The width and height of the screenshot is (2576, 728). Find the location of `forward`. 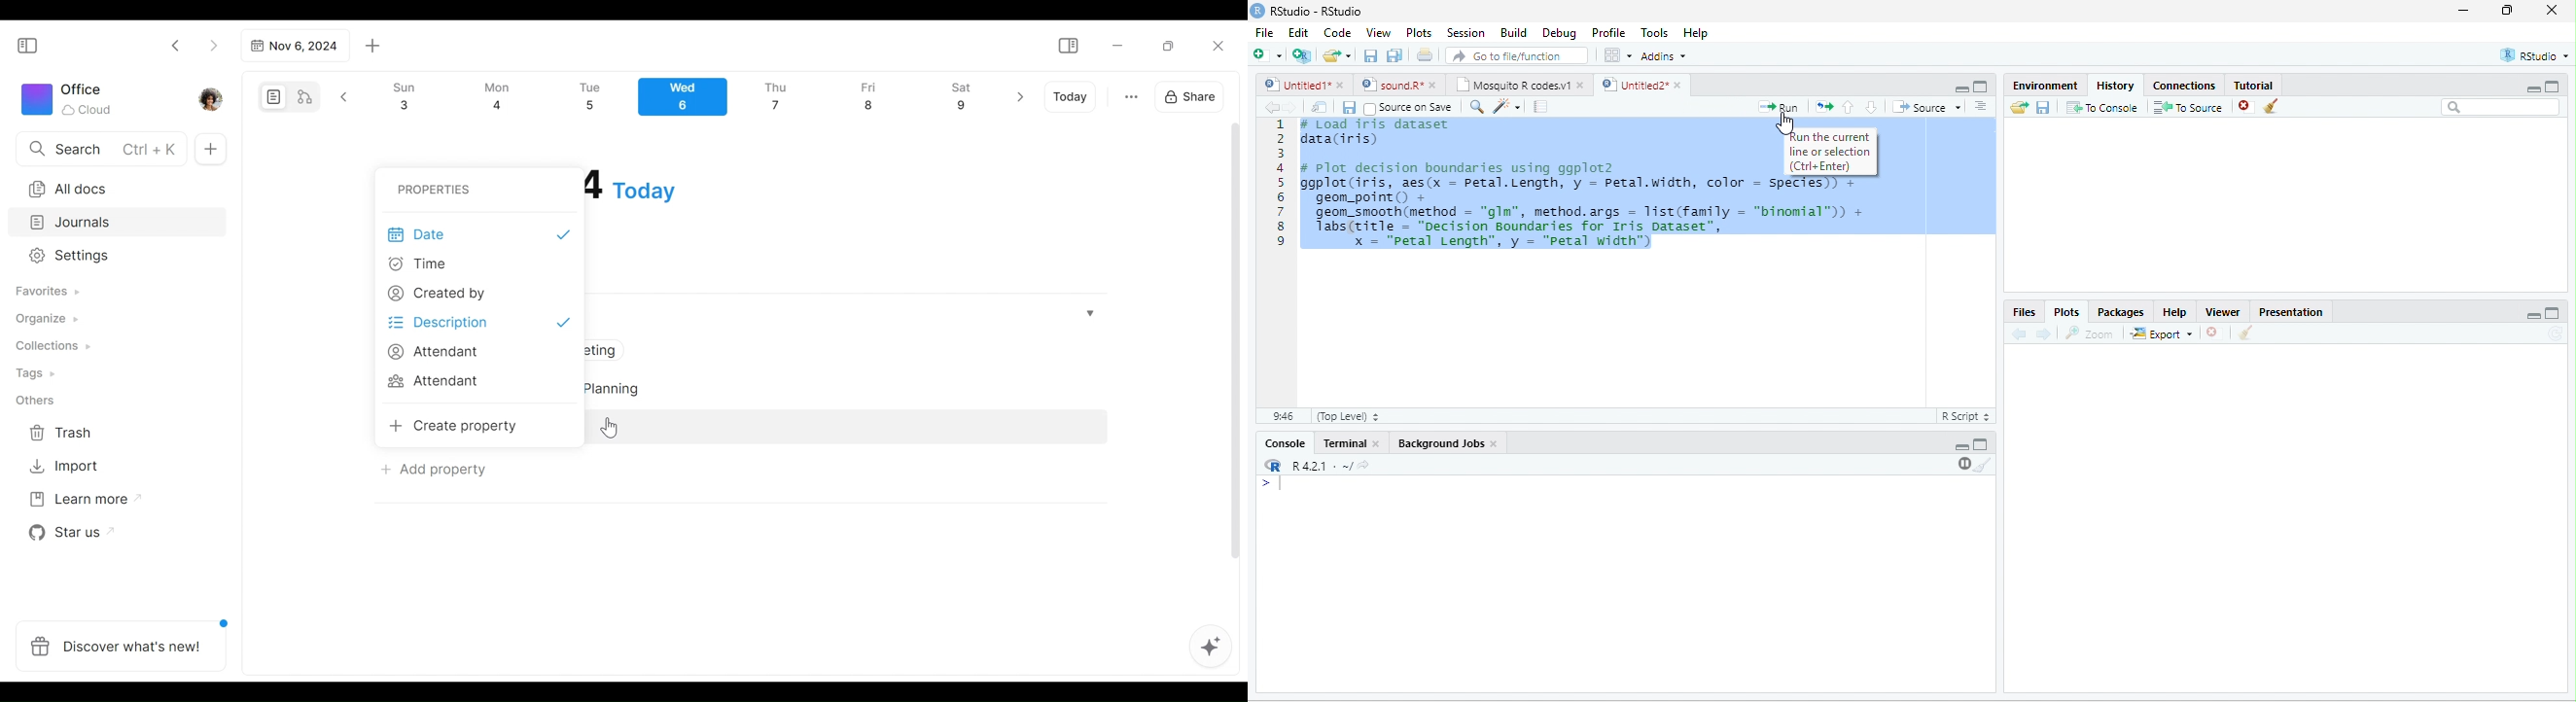

forward is located at coordinates (2043, 334).